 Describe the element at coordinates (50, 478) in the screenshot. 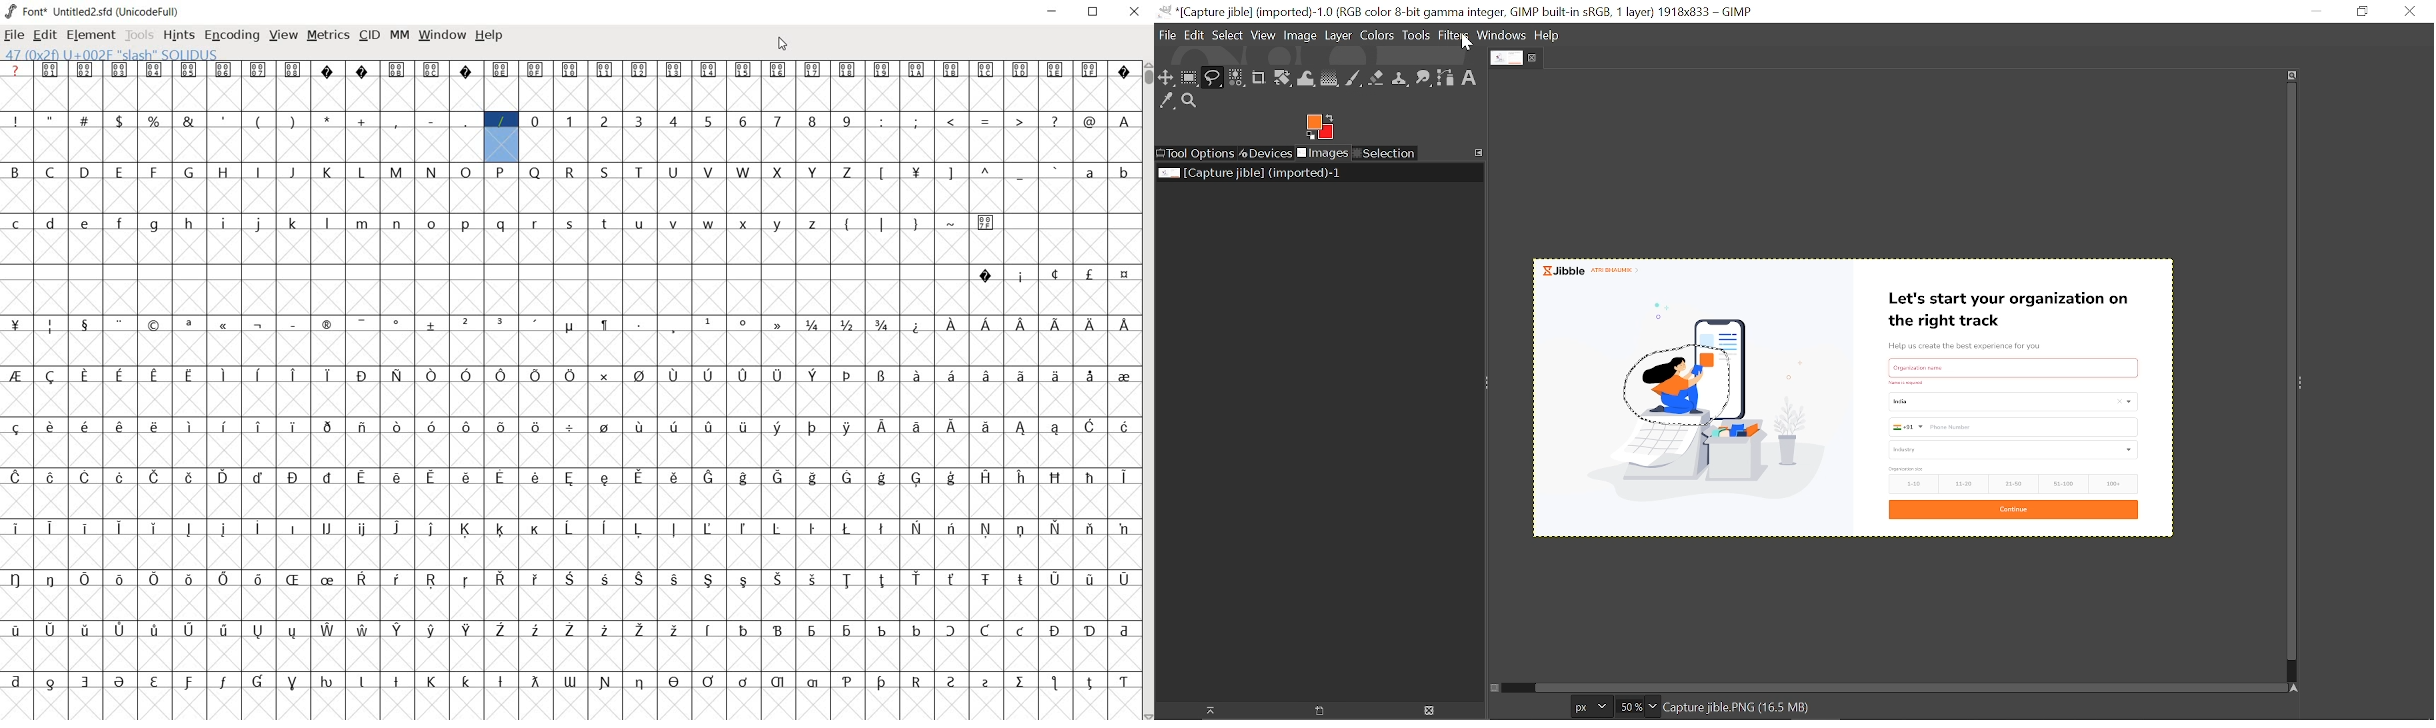

I see `glyph` at that location.